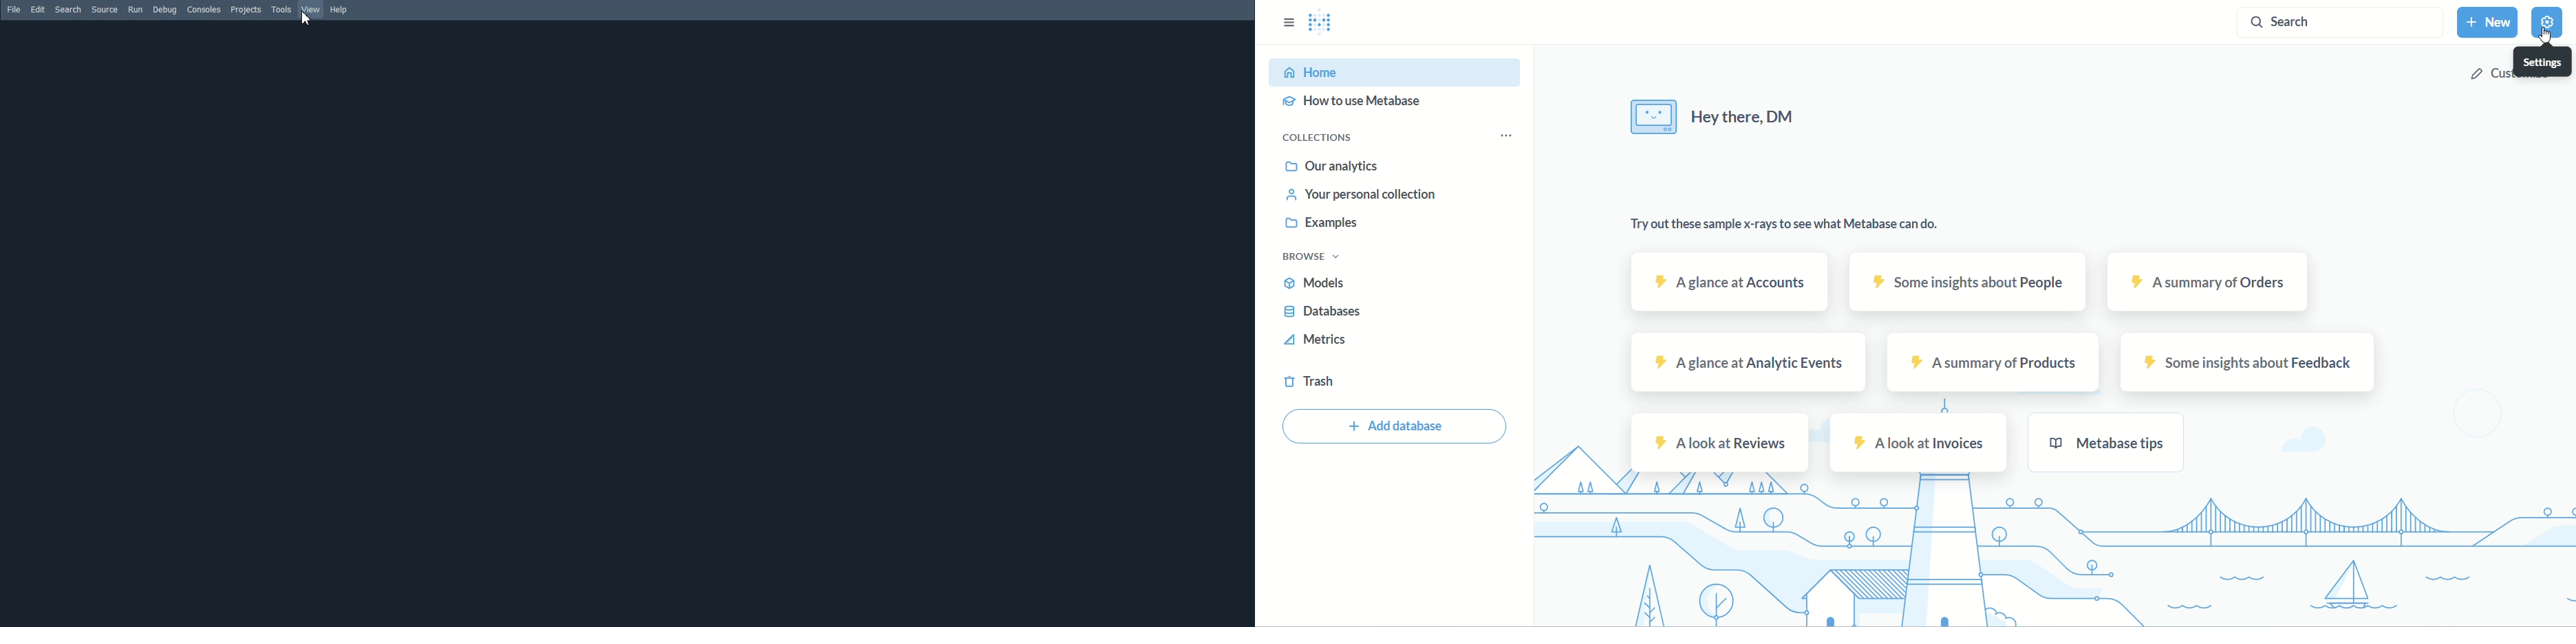 This screenshot has width=2576, height=644. What do you see at coordinates (311, 9) in the screenshot?
I see `View` at bounding box center [311, 9].